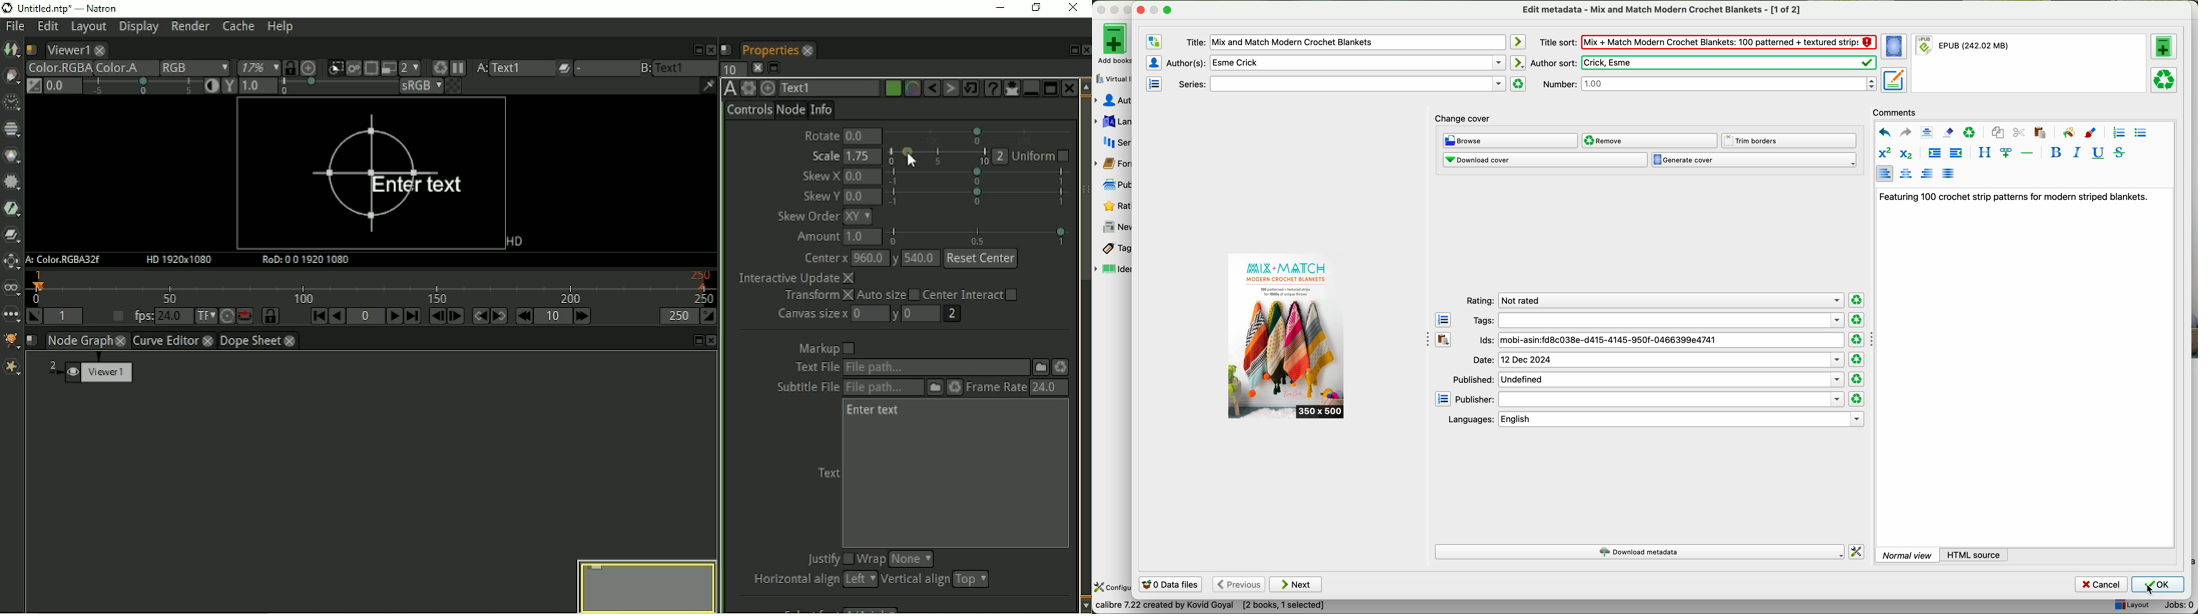 This screenshot has height=616, width=2212. I want to click on background color, so click(2069, 132).